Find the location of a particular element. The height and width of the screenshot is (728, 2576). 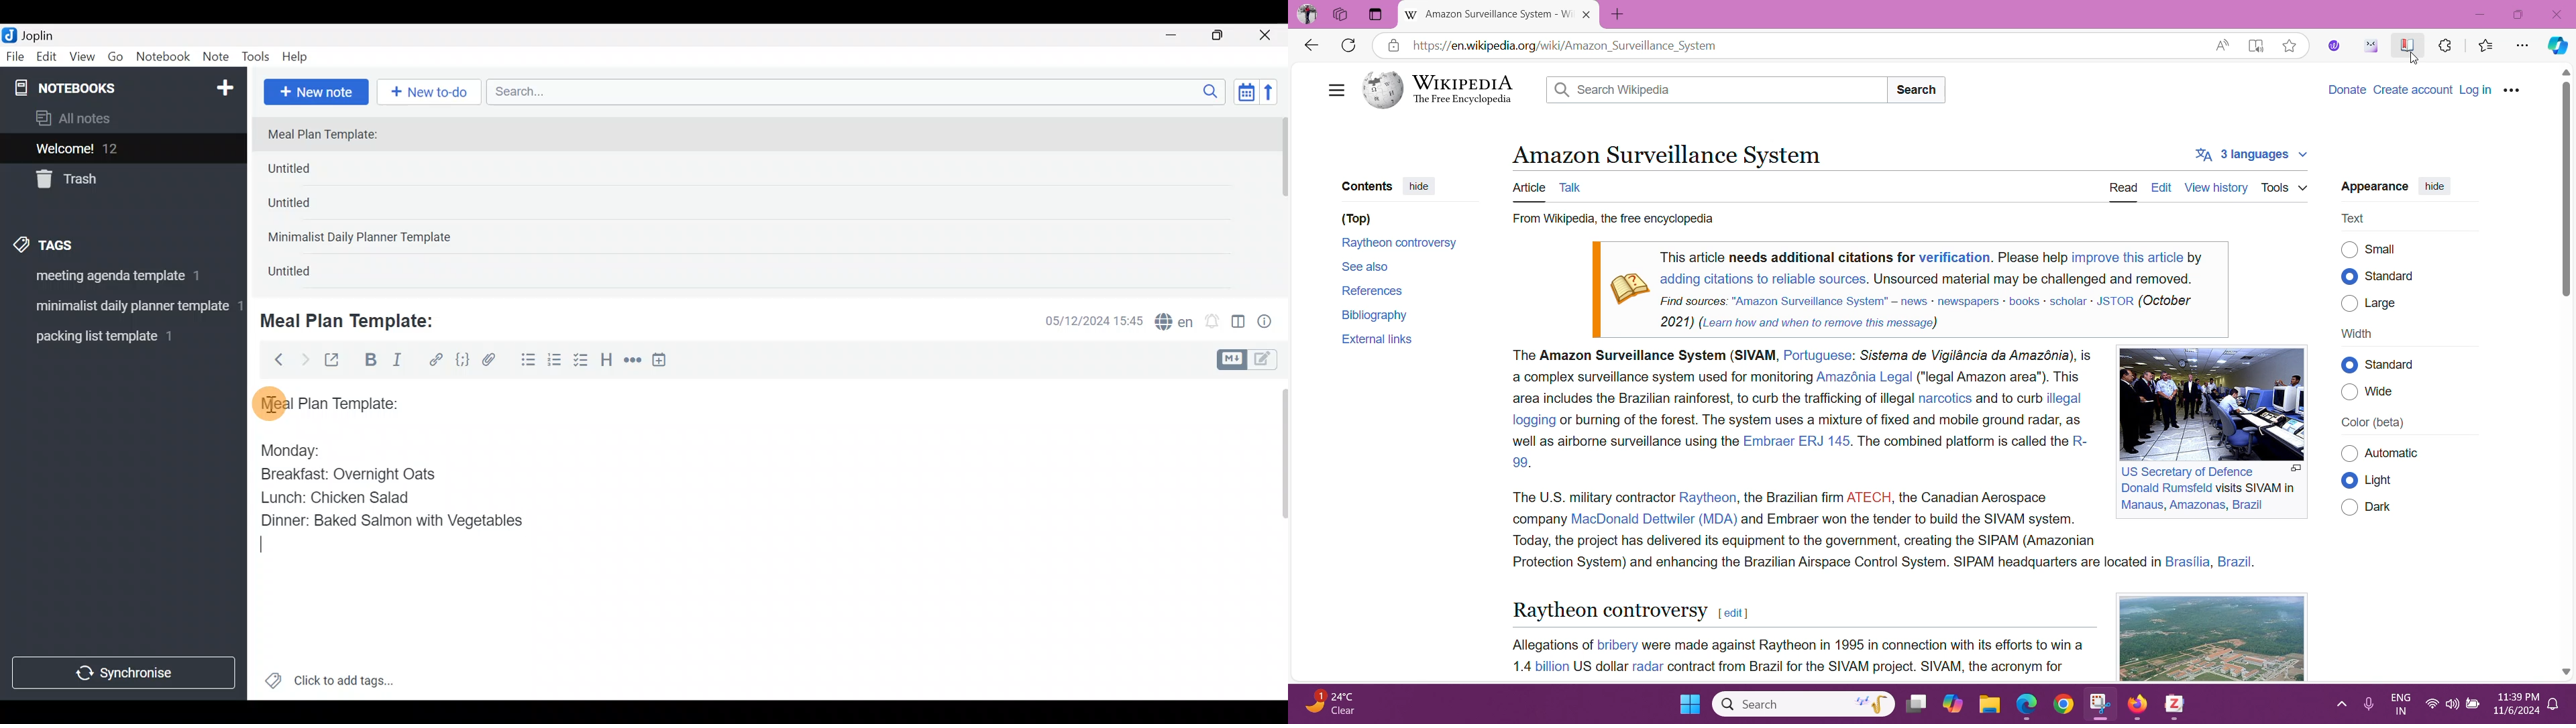

Numbered list is located at coordinates (555, 363).